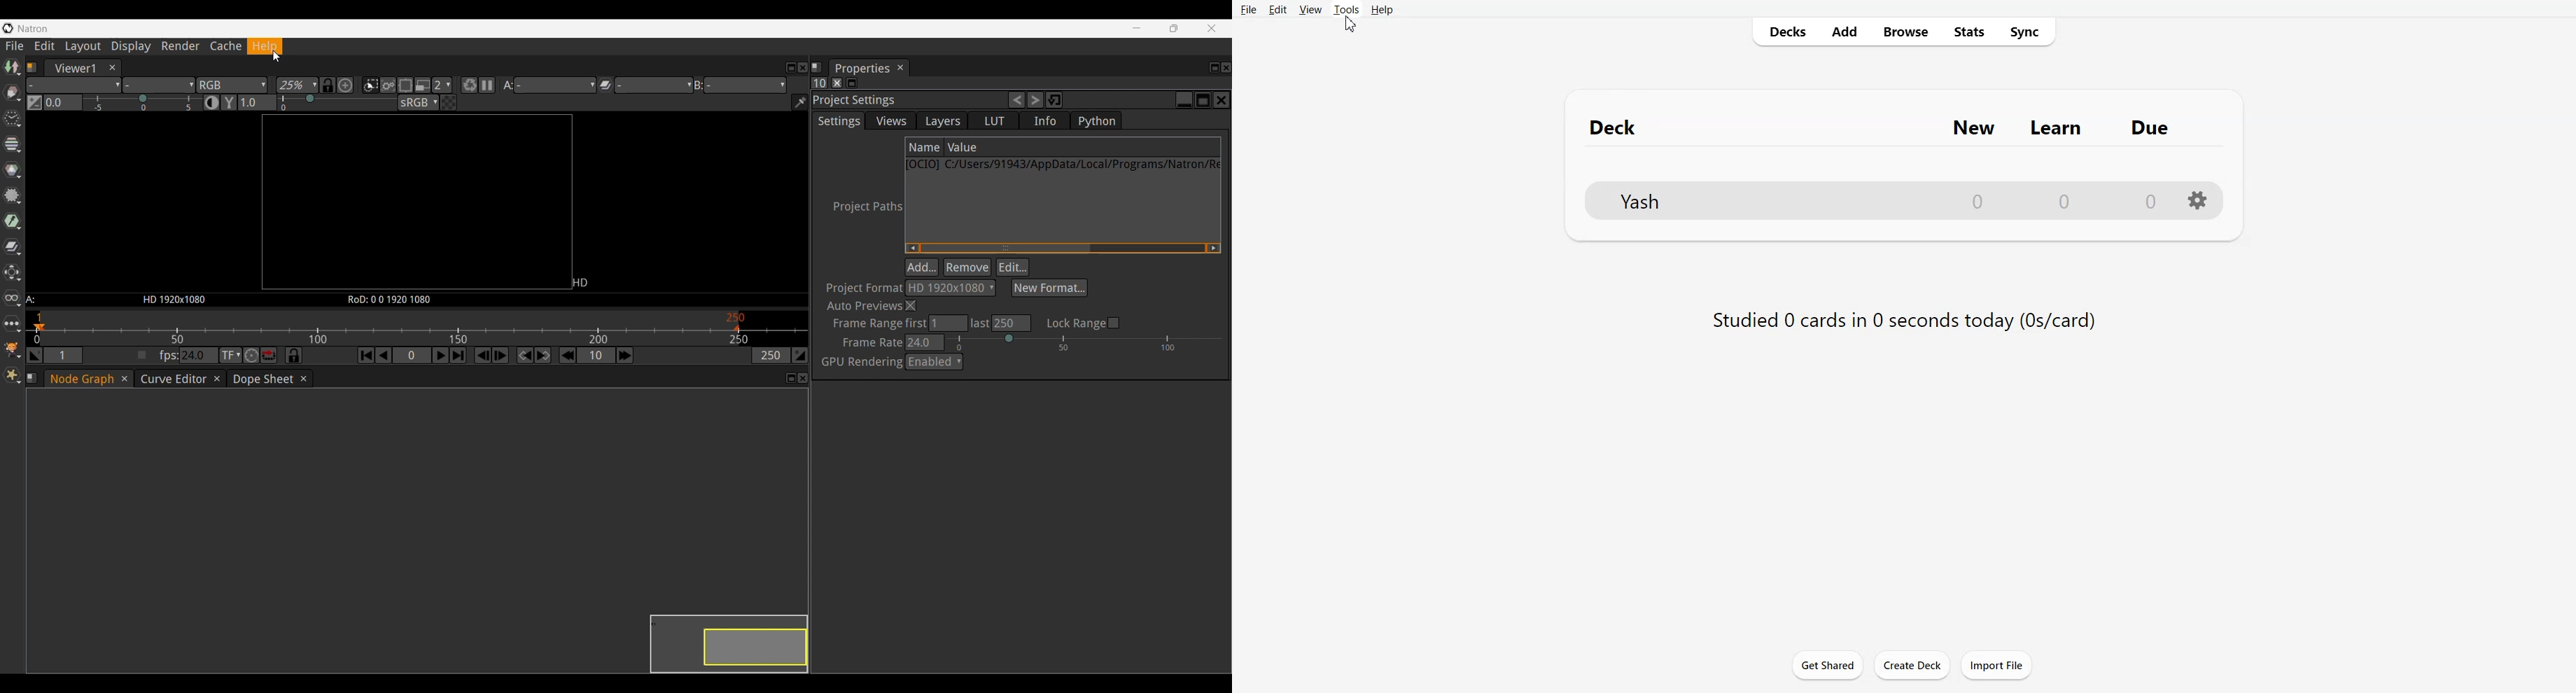 This screenshot has height=700, width=2576. Describe the element at coordinates (968, 267) in the screenshot. I see `Remove` at that location.